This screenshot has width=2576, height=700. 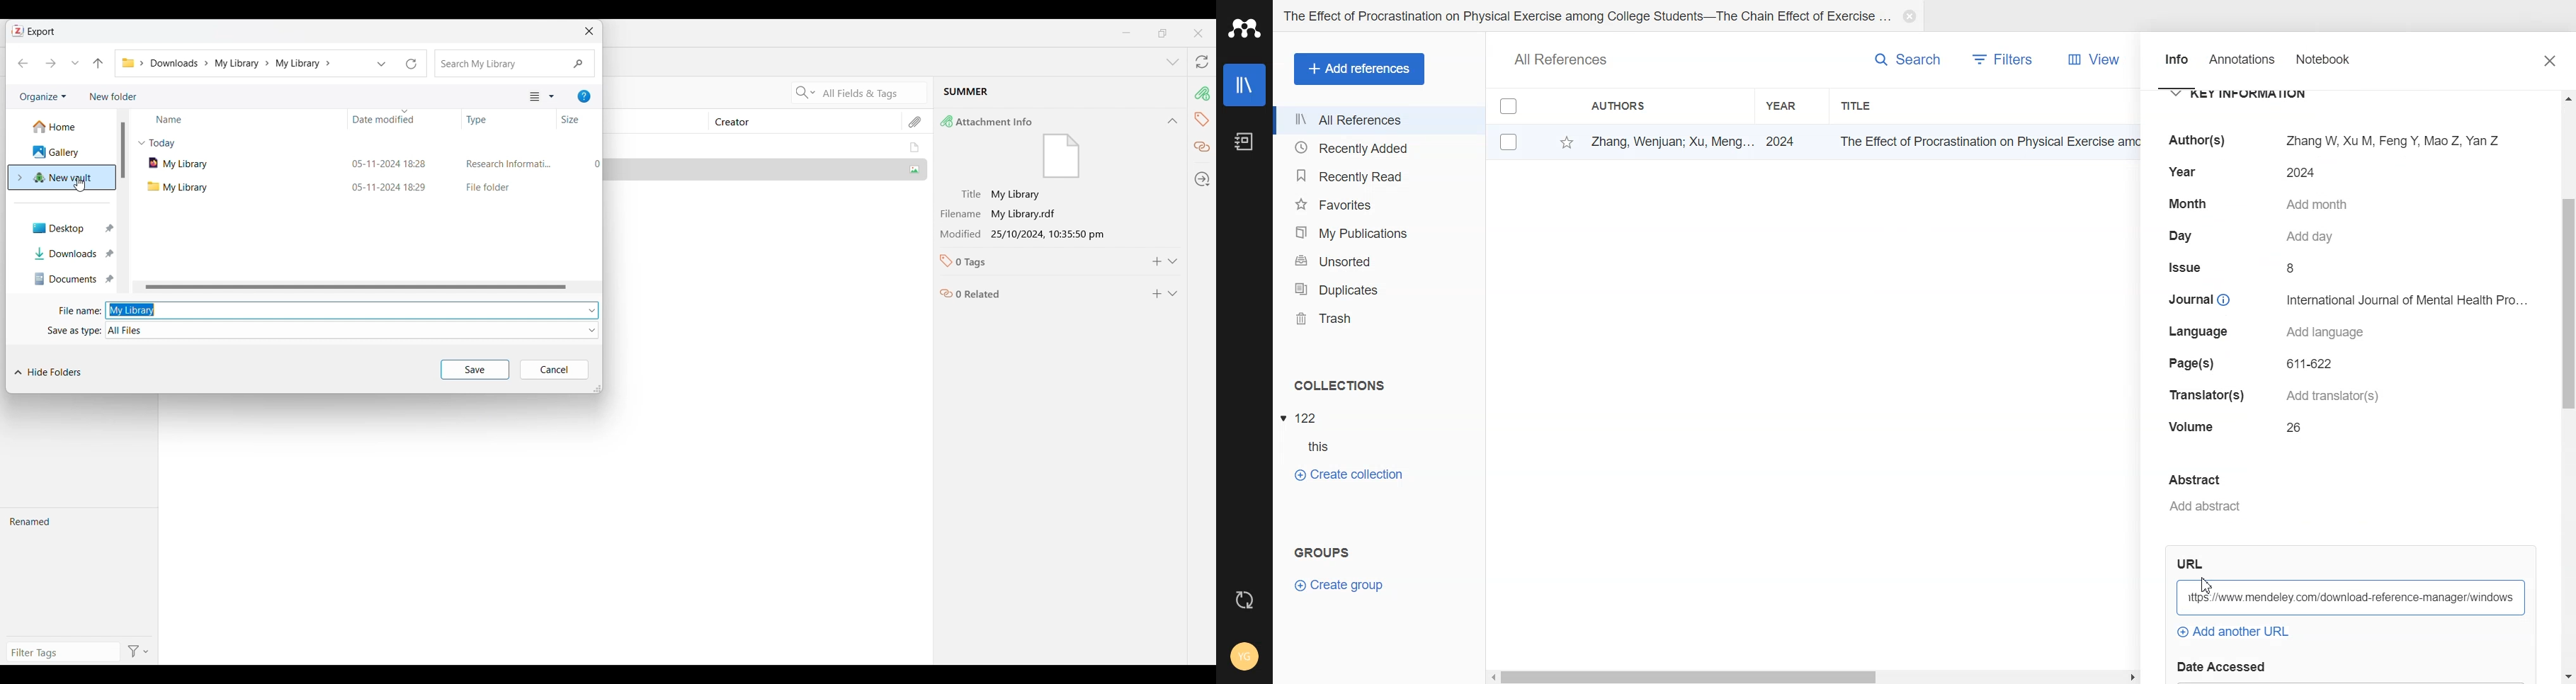 What do you see at coordinates (1037, 195) in the screenshot?
I see `Title: My Library` at bounding box center [1037, 195].